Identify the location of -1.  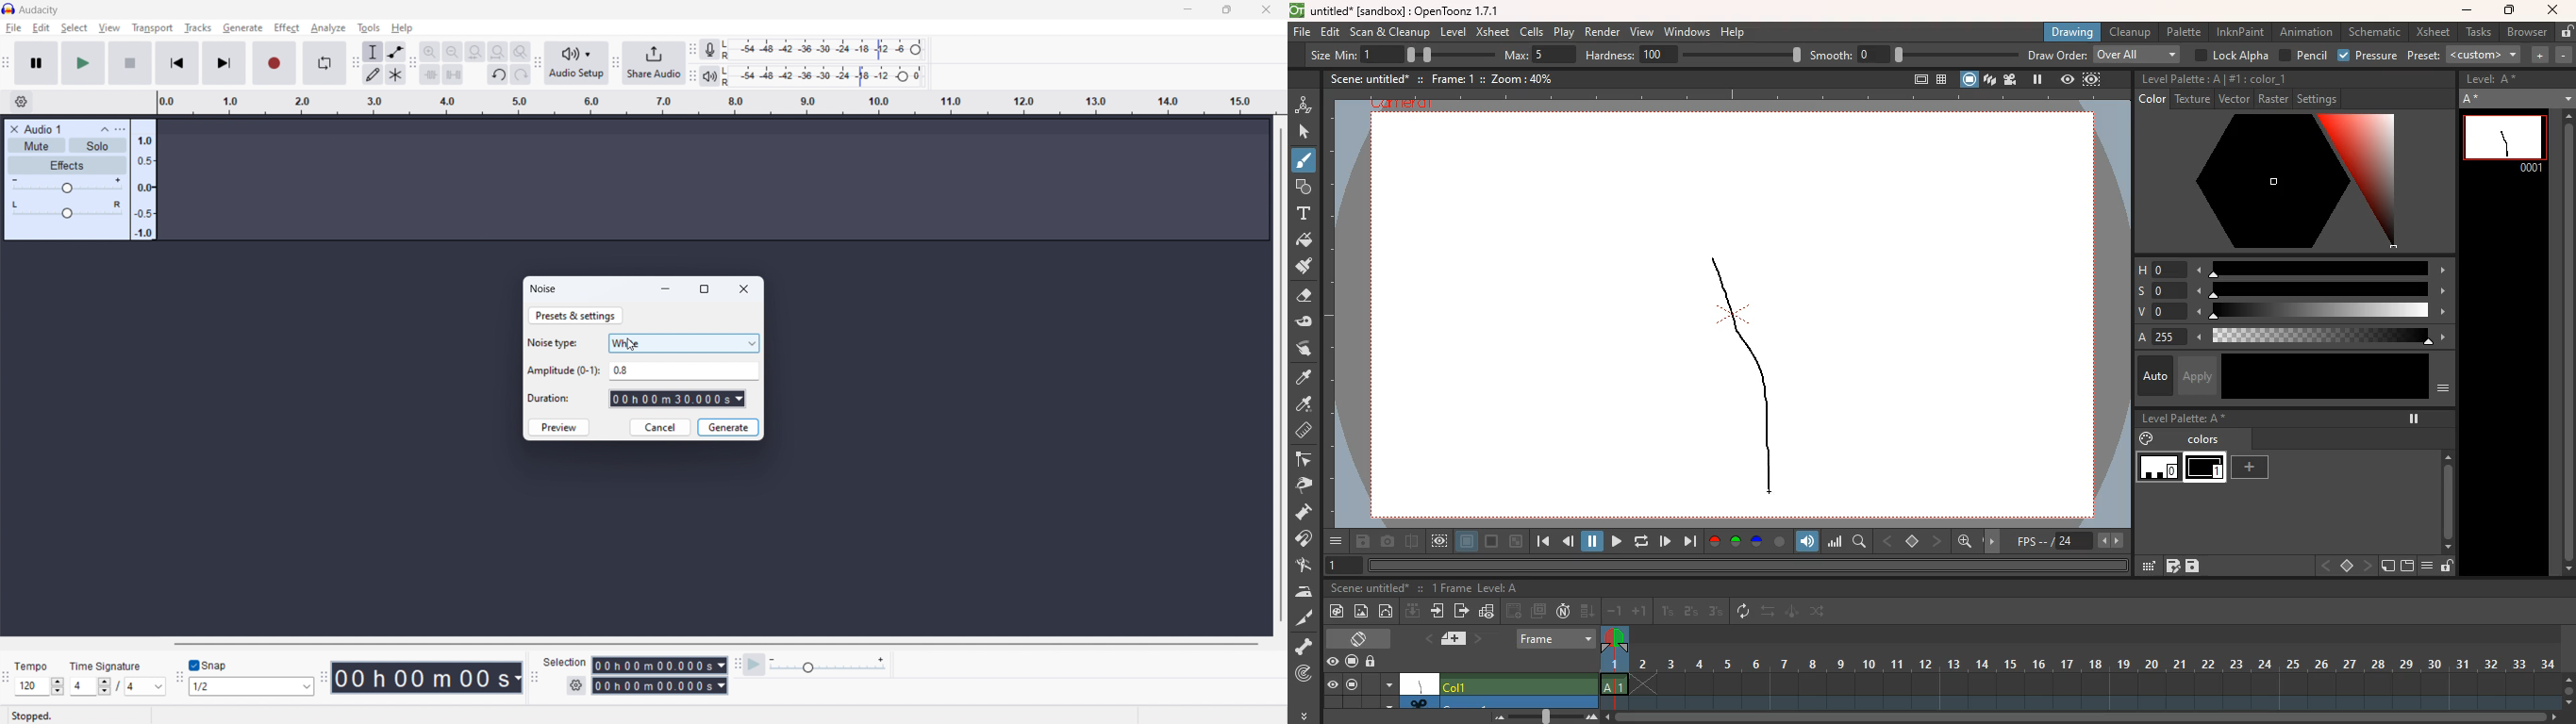
(1615, 611).